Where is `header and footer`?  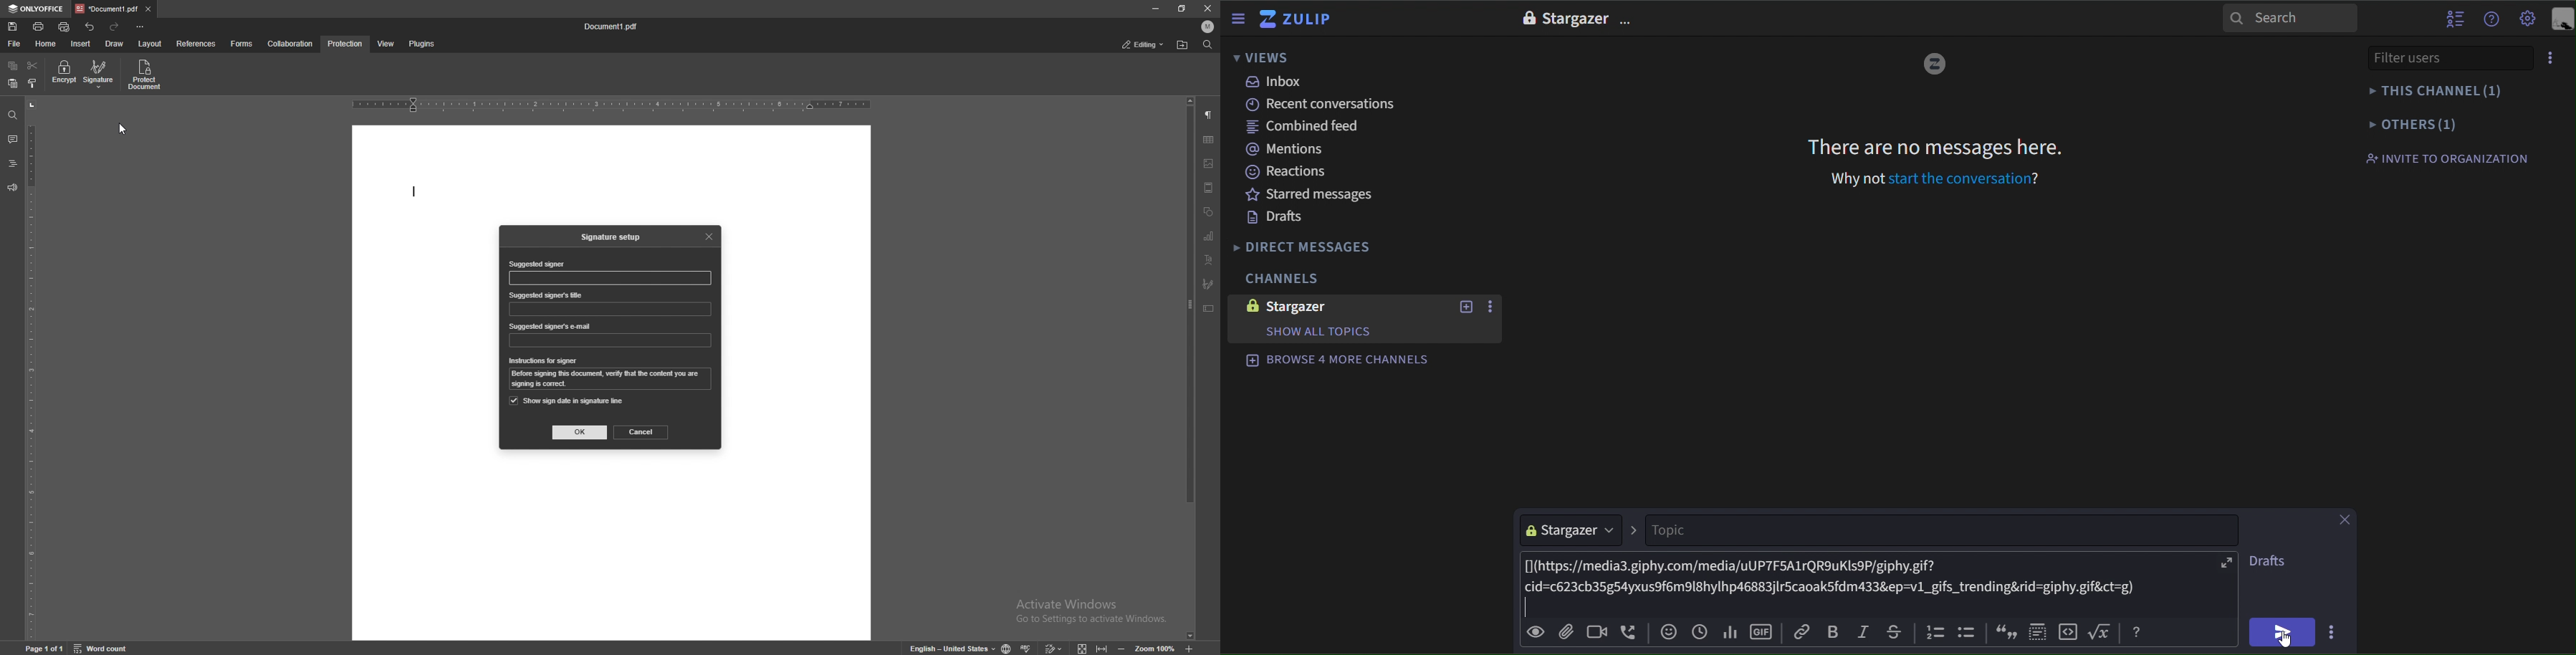 header and footer is located at coordinates (1209, 188).